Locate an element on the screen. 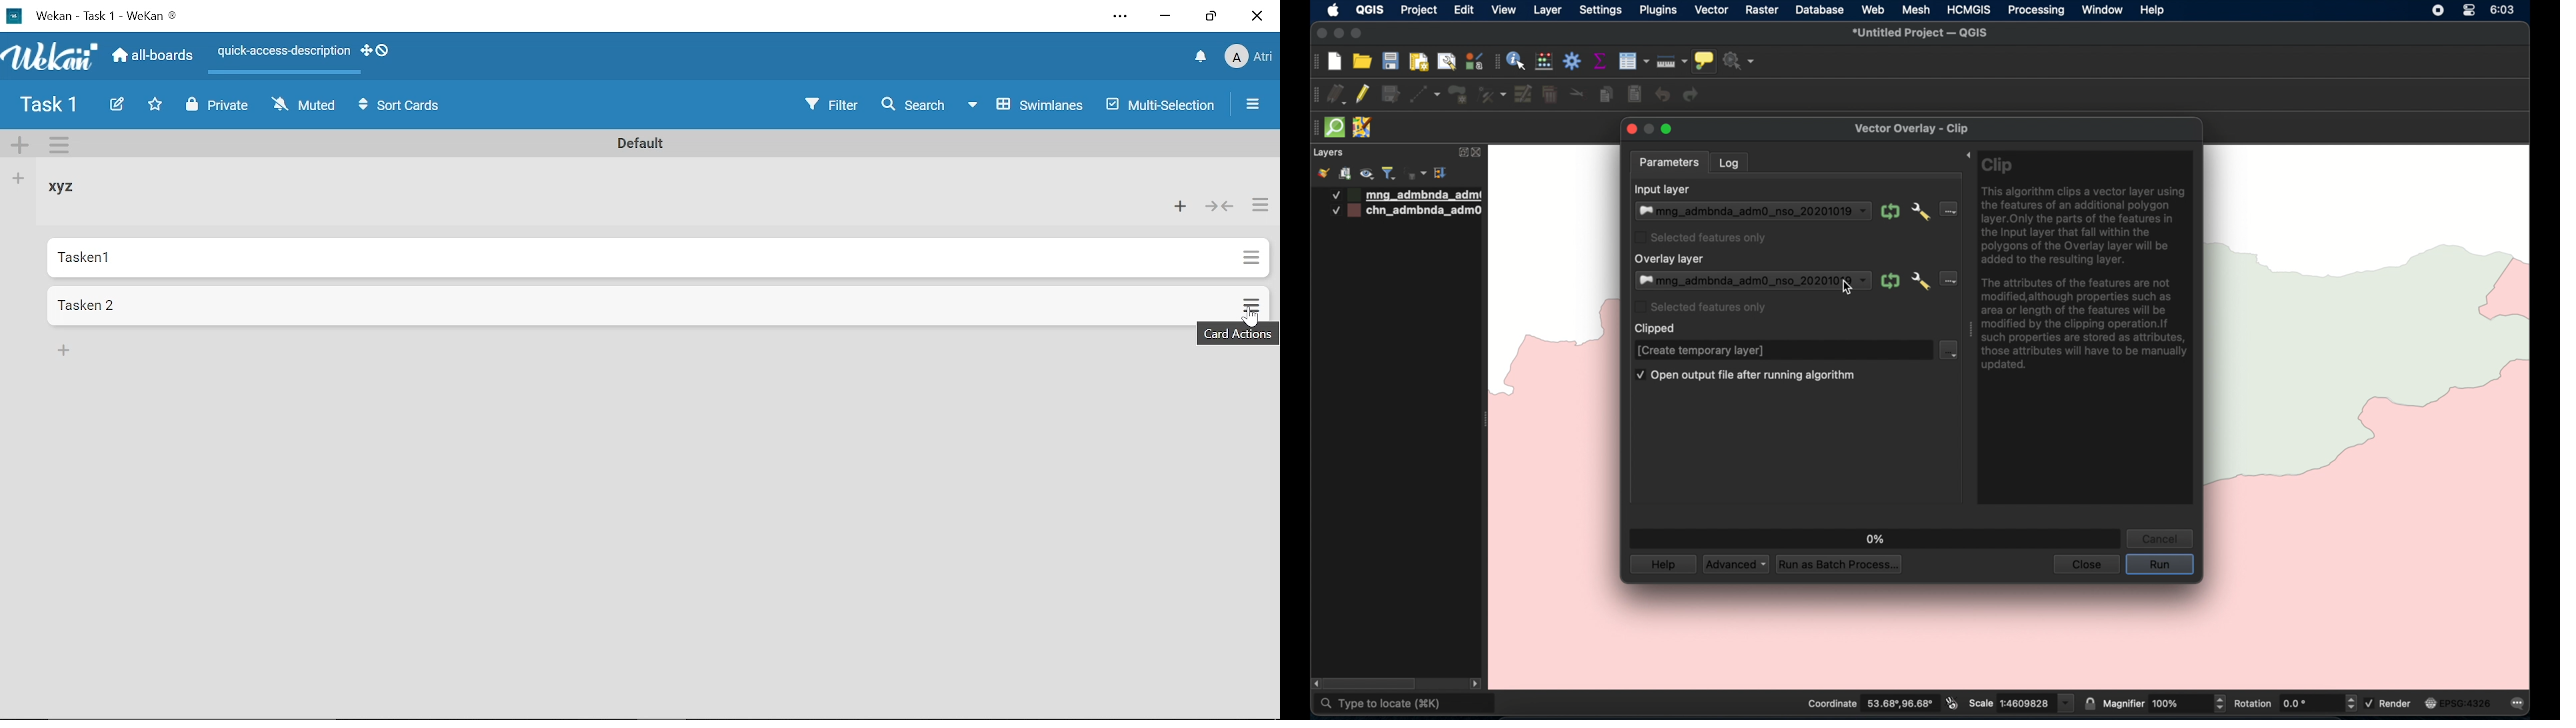 This screenshot has width=2576, height=728. Manage card is located at coordinates (1250, 258).